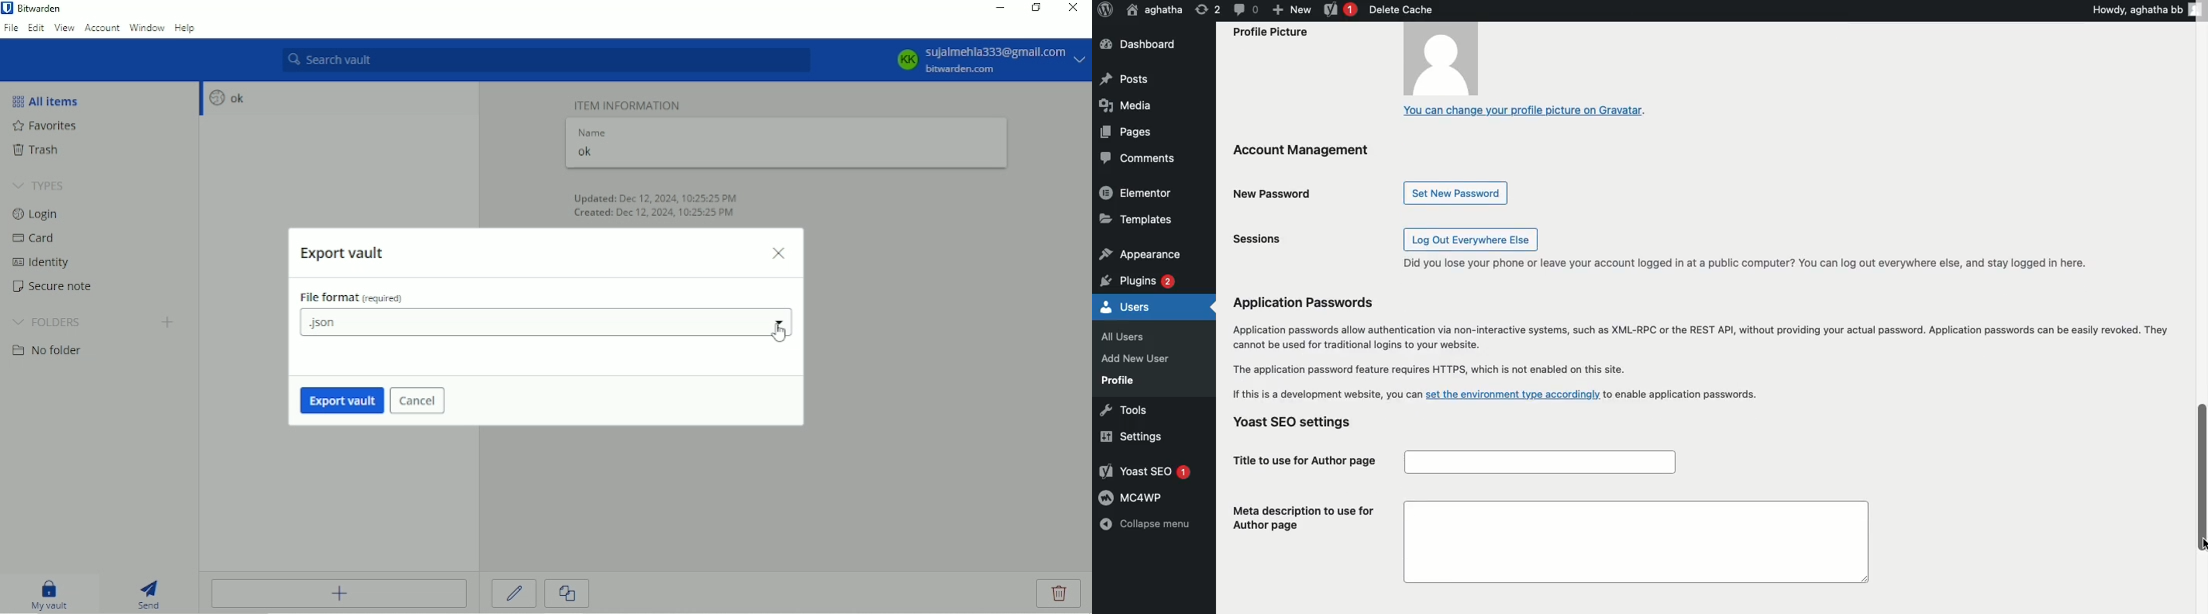  I want to click on Collapse menu, so click(1145, 526).